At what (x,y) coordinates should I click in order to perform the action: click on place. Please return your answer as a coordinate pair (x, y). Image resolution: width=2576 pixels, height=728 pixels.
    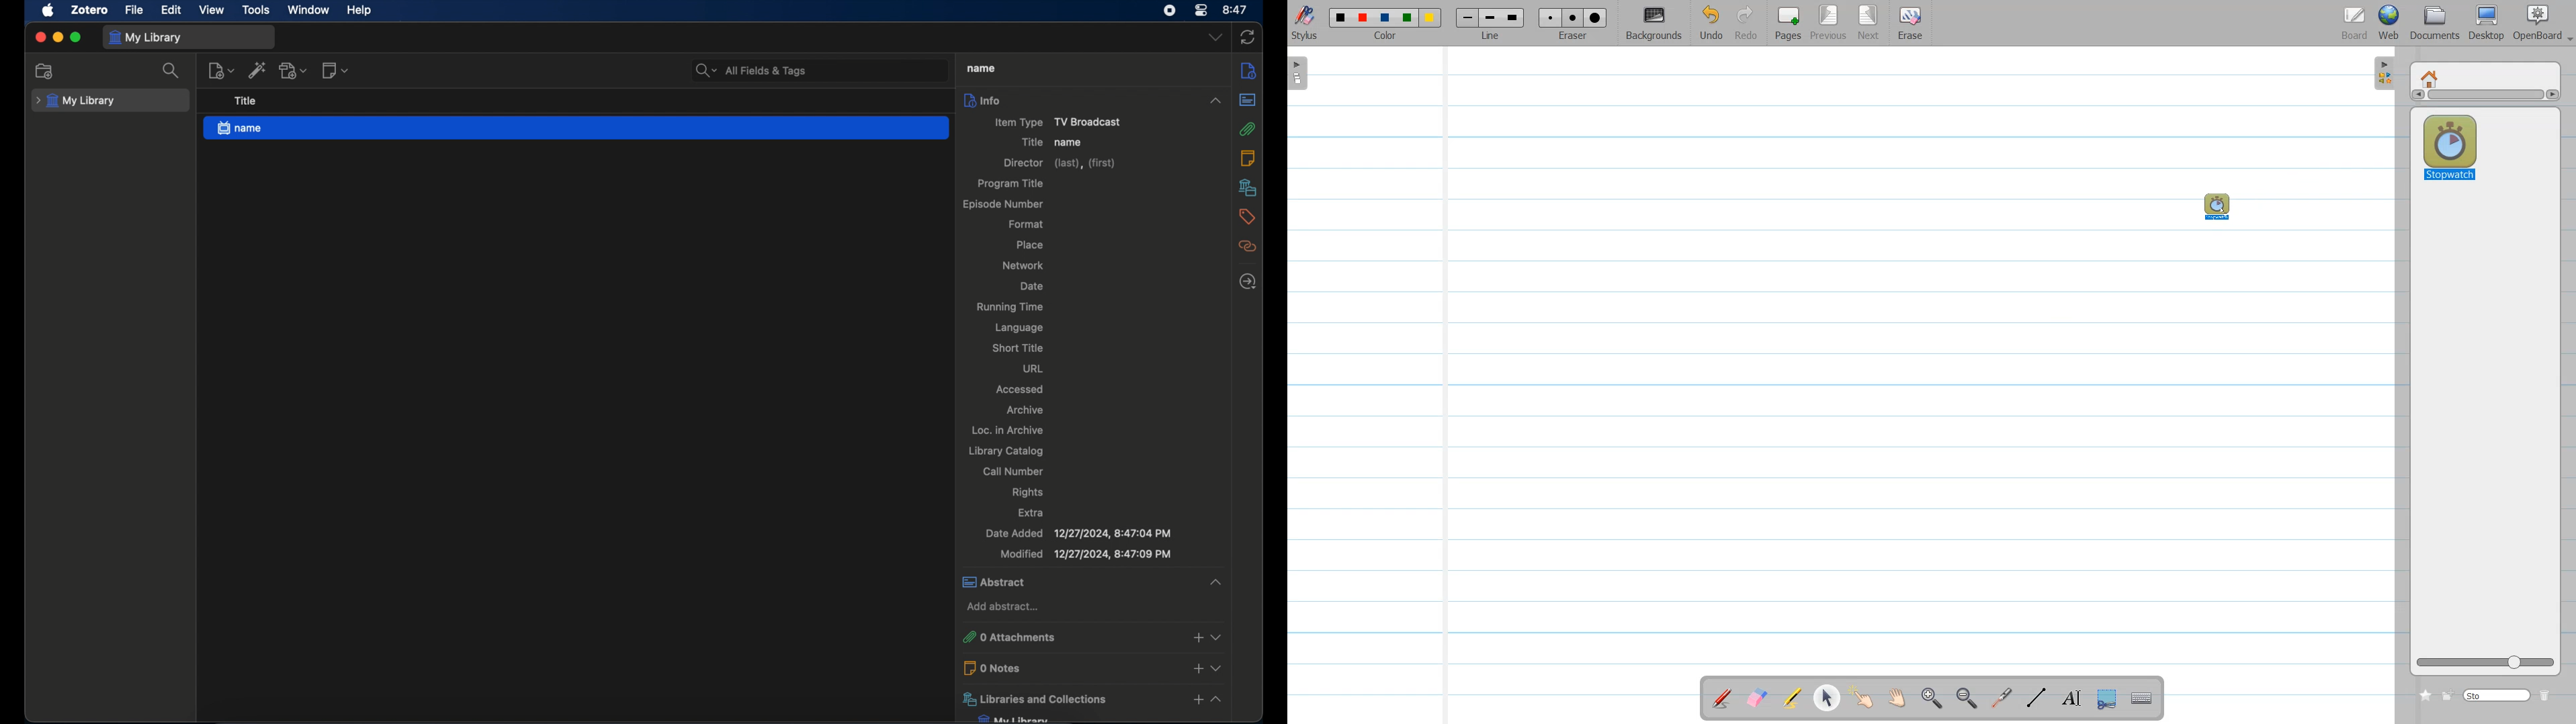
    Looking at the image, I should click on (1030, 245).